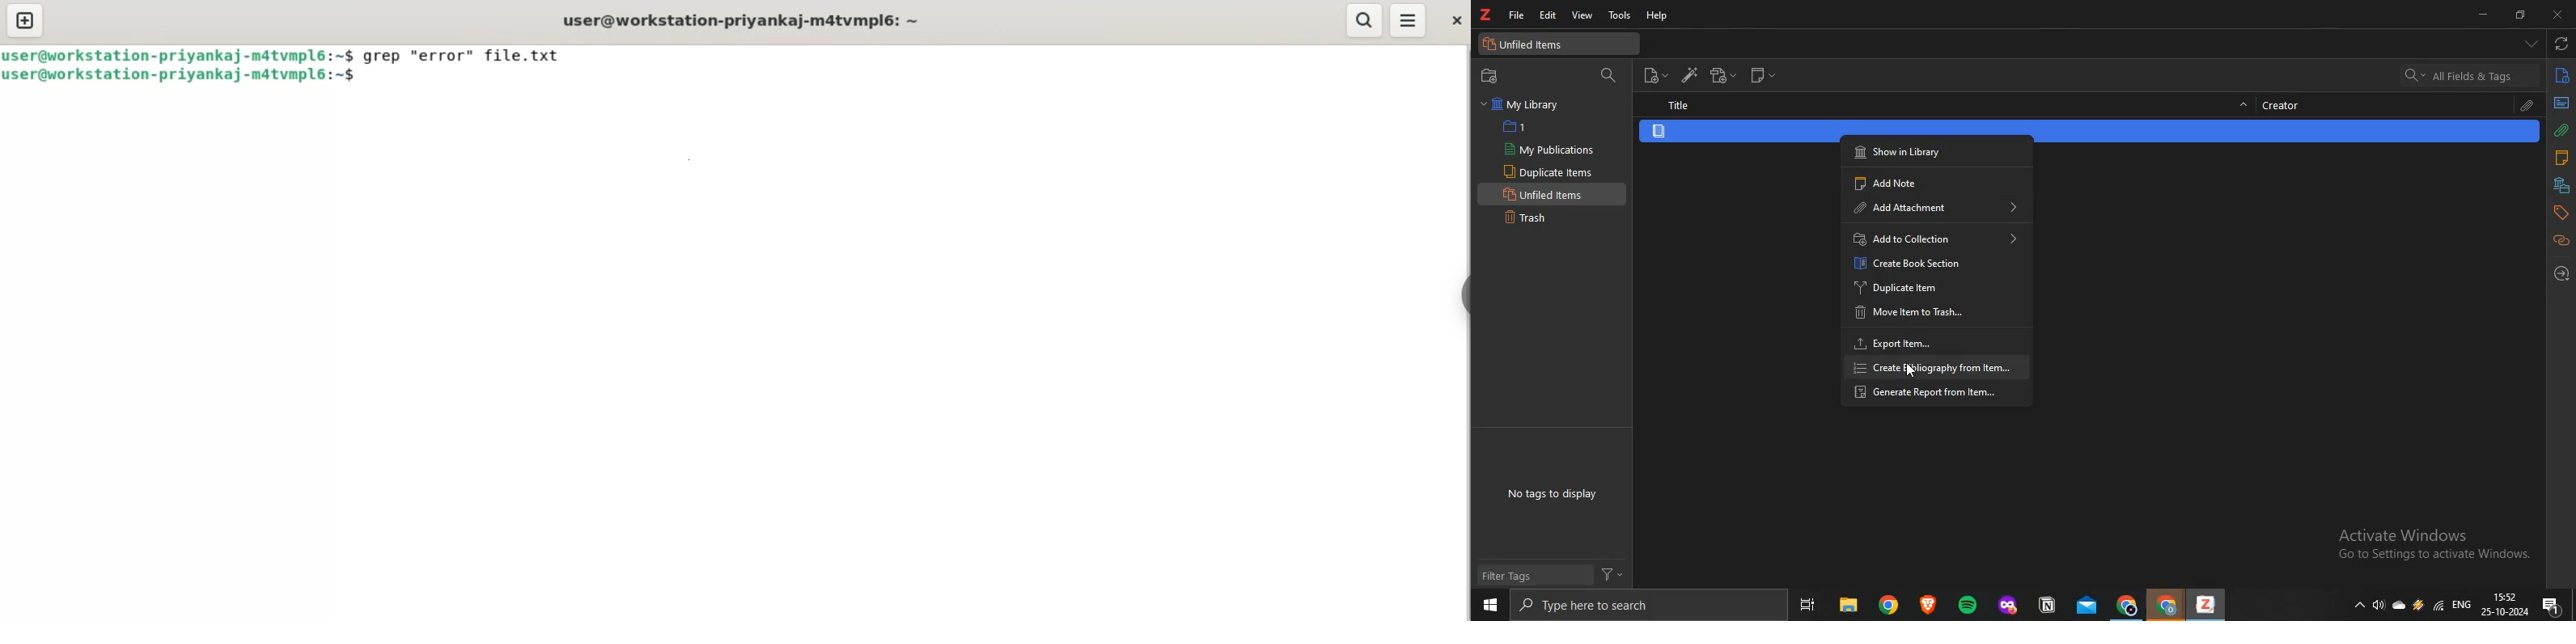 Image resolution: width=2576 pixels, height=644 pixels. I want to click on new item, so click(1655, 74).